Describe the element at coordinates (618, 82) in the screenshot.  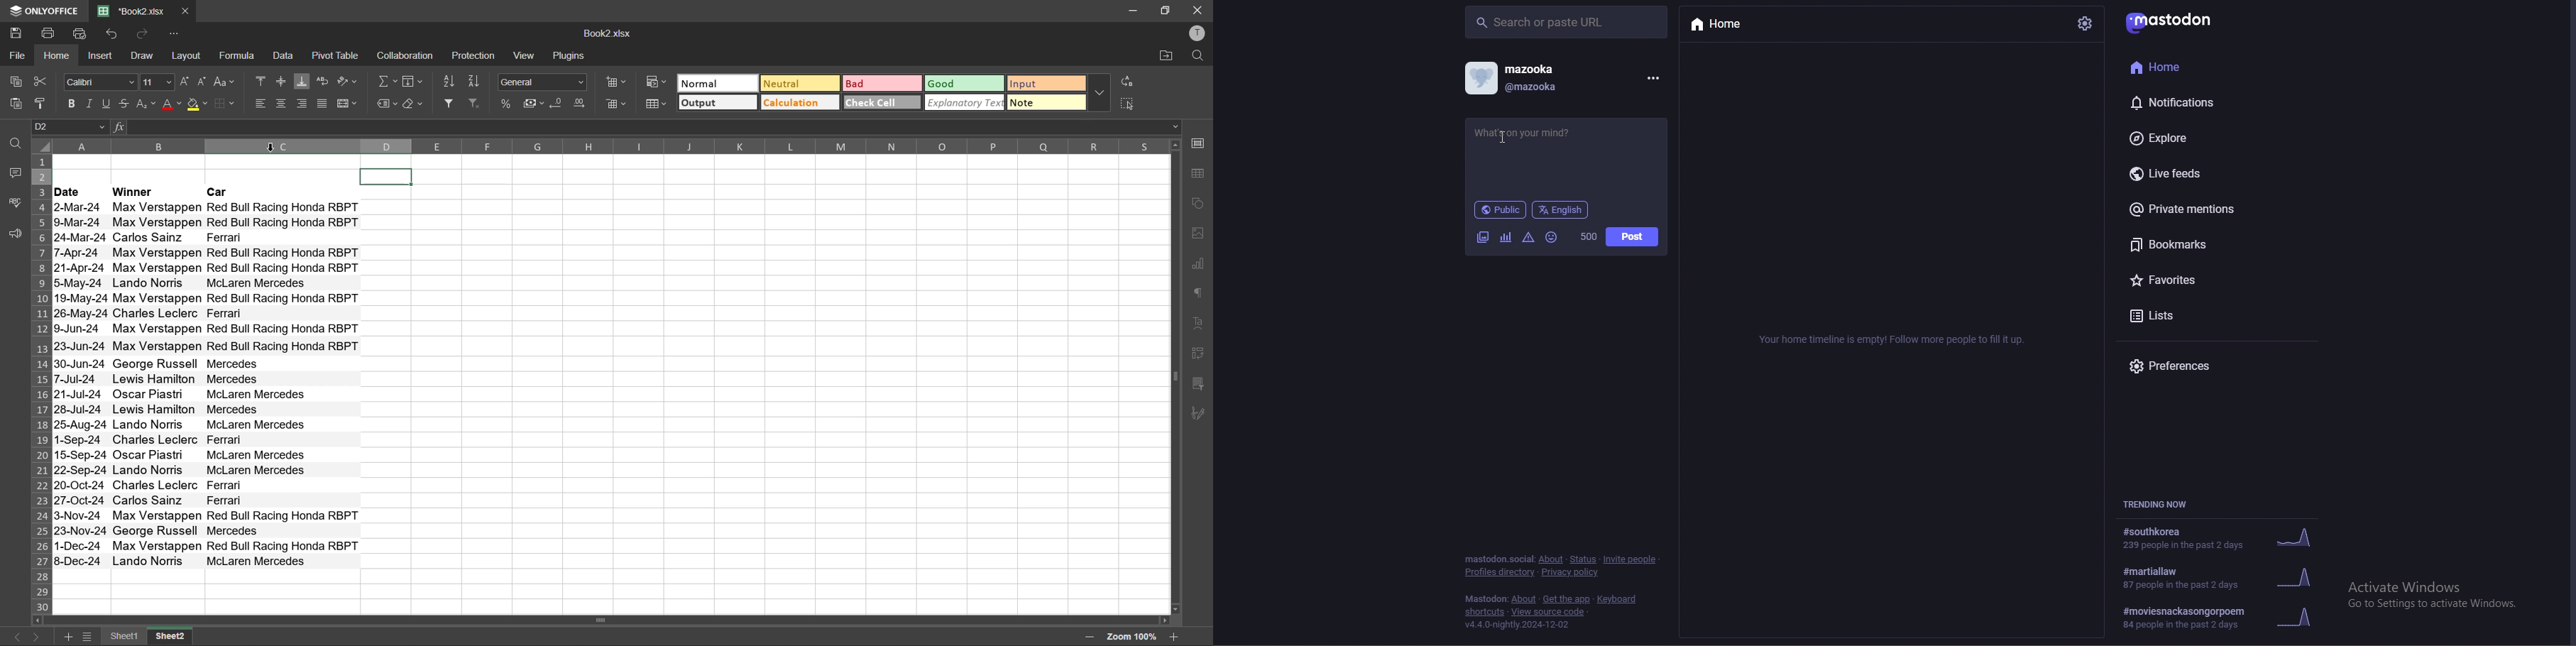
I see `insert cells` at that location.